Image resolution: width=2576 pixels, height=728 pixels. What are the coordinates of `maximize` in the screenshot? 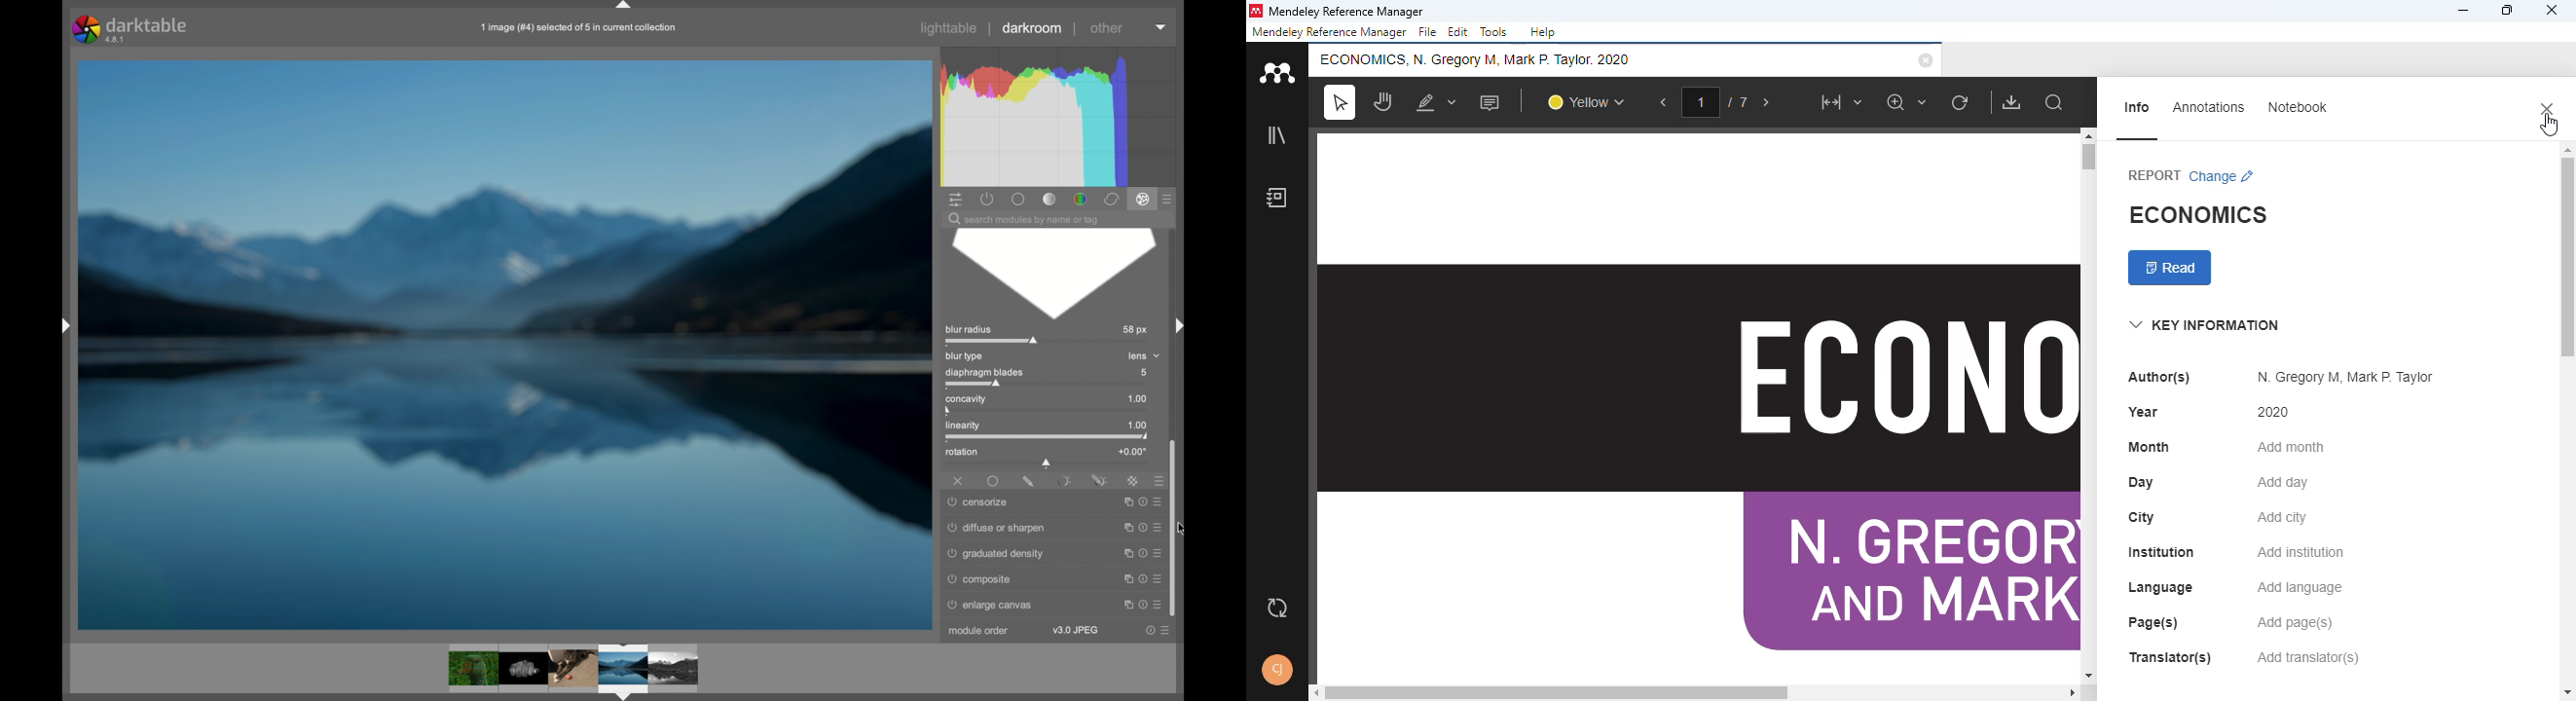 It's located at (1124, 551).